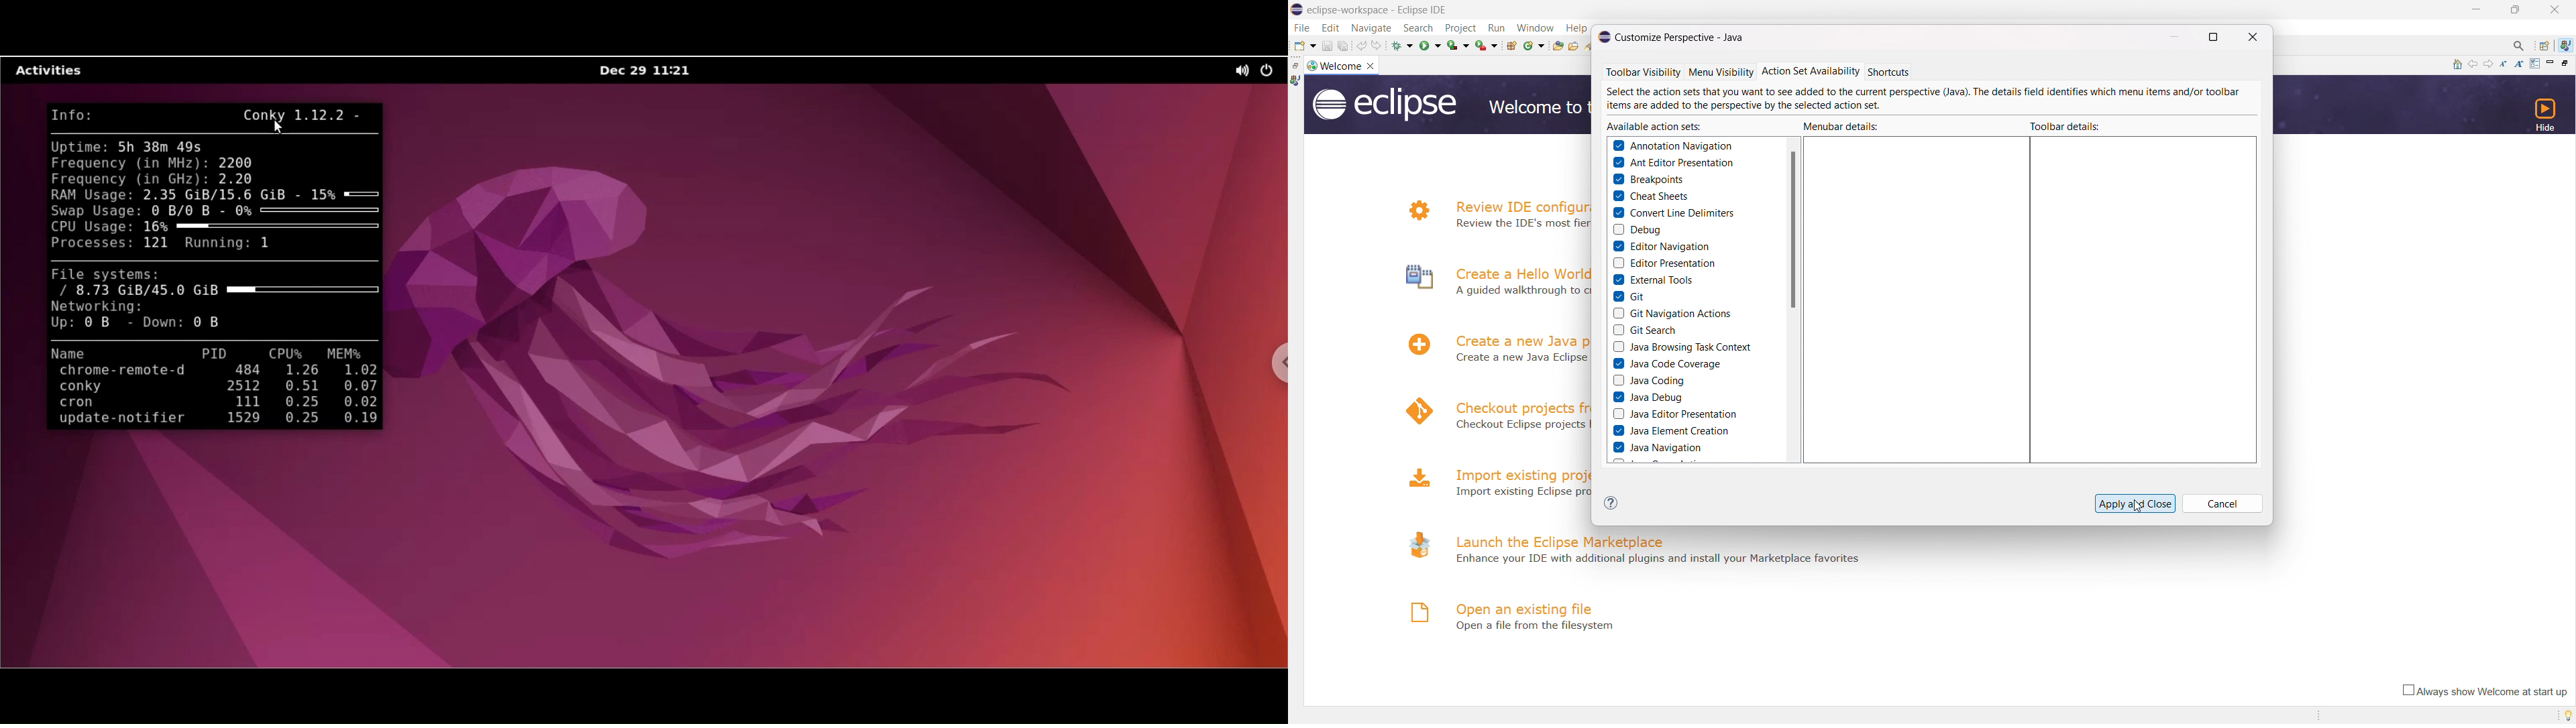 The height and width of the screenshot is (728, 2576). I want to click on home, so click(2456, 64).